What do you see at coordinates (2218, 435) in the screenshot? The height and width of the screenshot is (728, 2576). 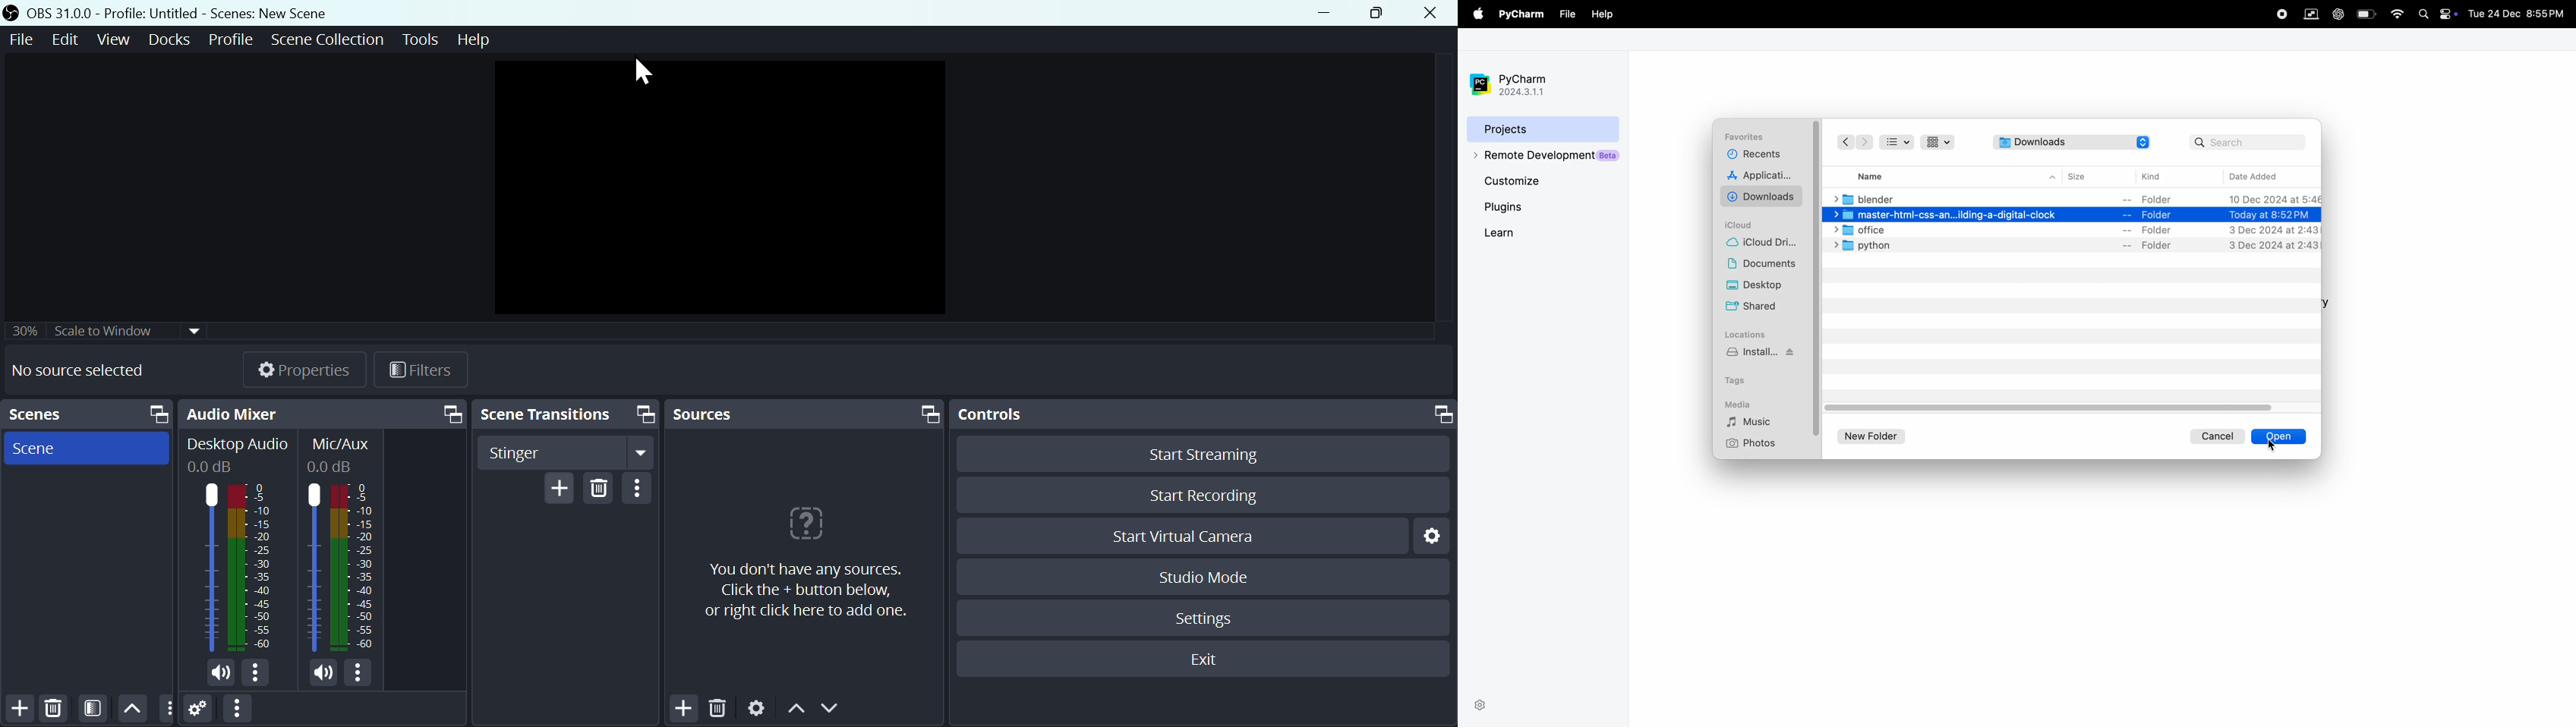 I see `cancel` at bounding box center [2218, 435].